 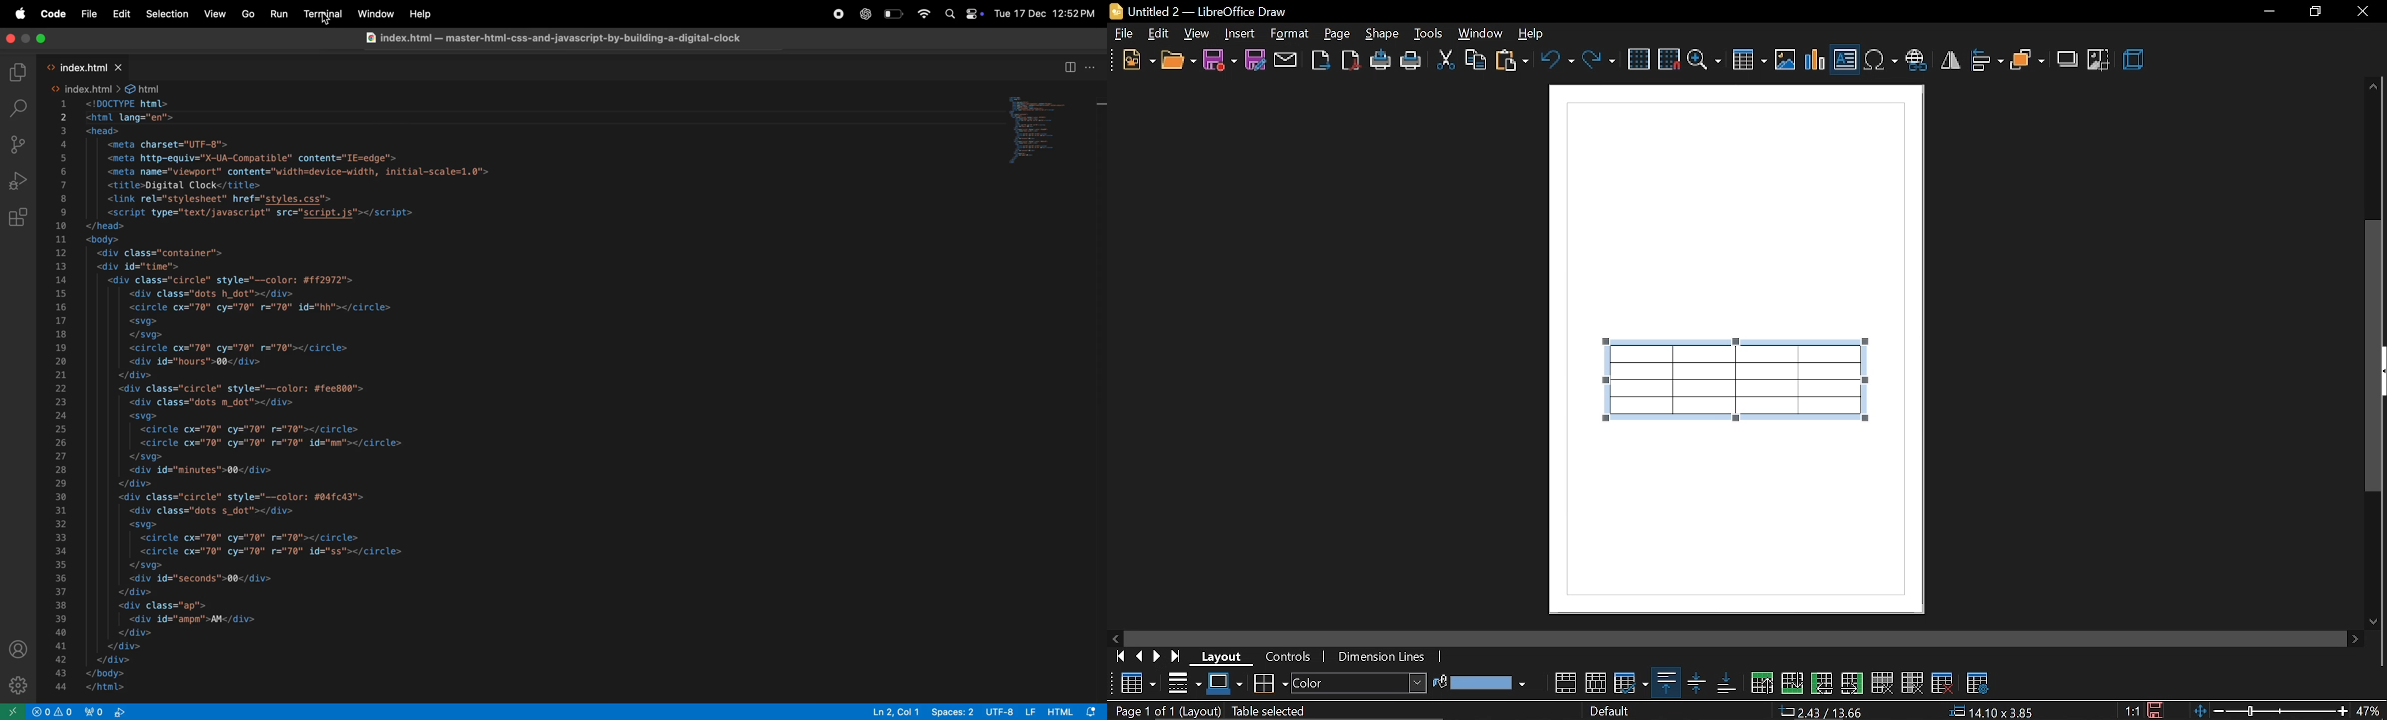 I want to click on search, so click(x=19, y=108).